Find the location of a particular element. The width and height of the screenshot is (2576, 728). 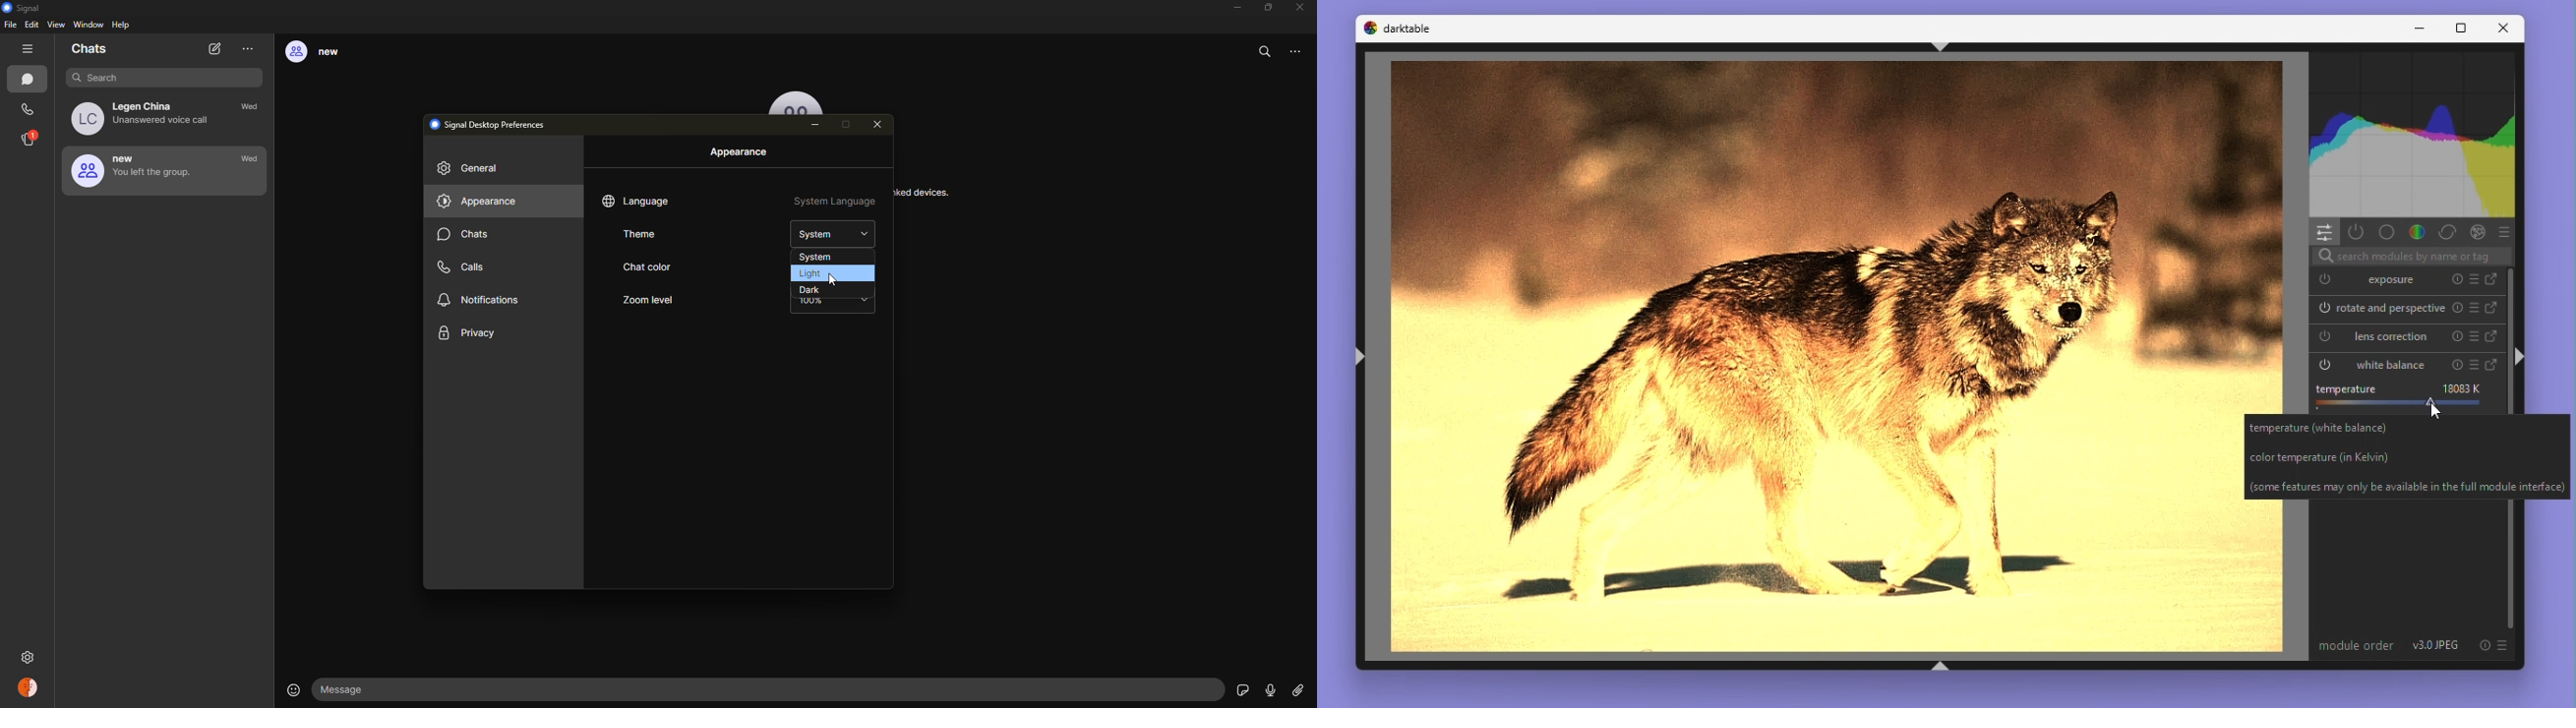

help is located at coordinates (122, 26).